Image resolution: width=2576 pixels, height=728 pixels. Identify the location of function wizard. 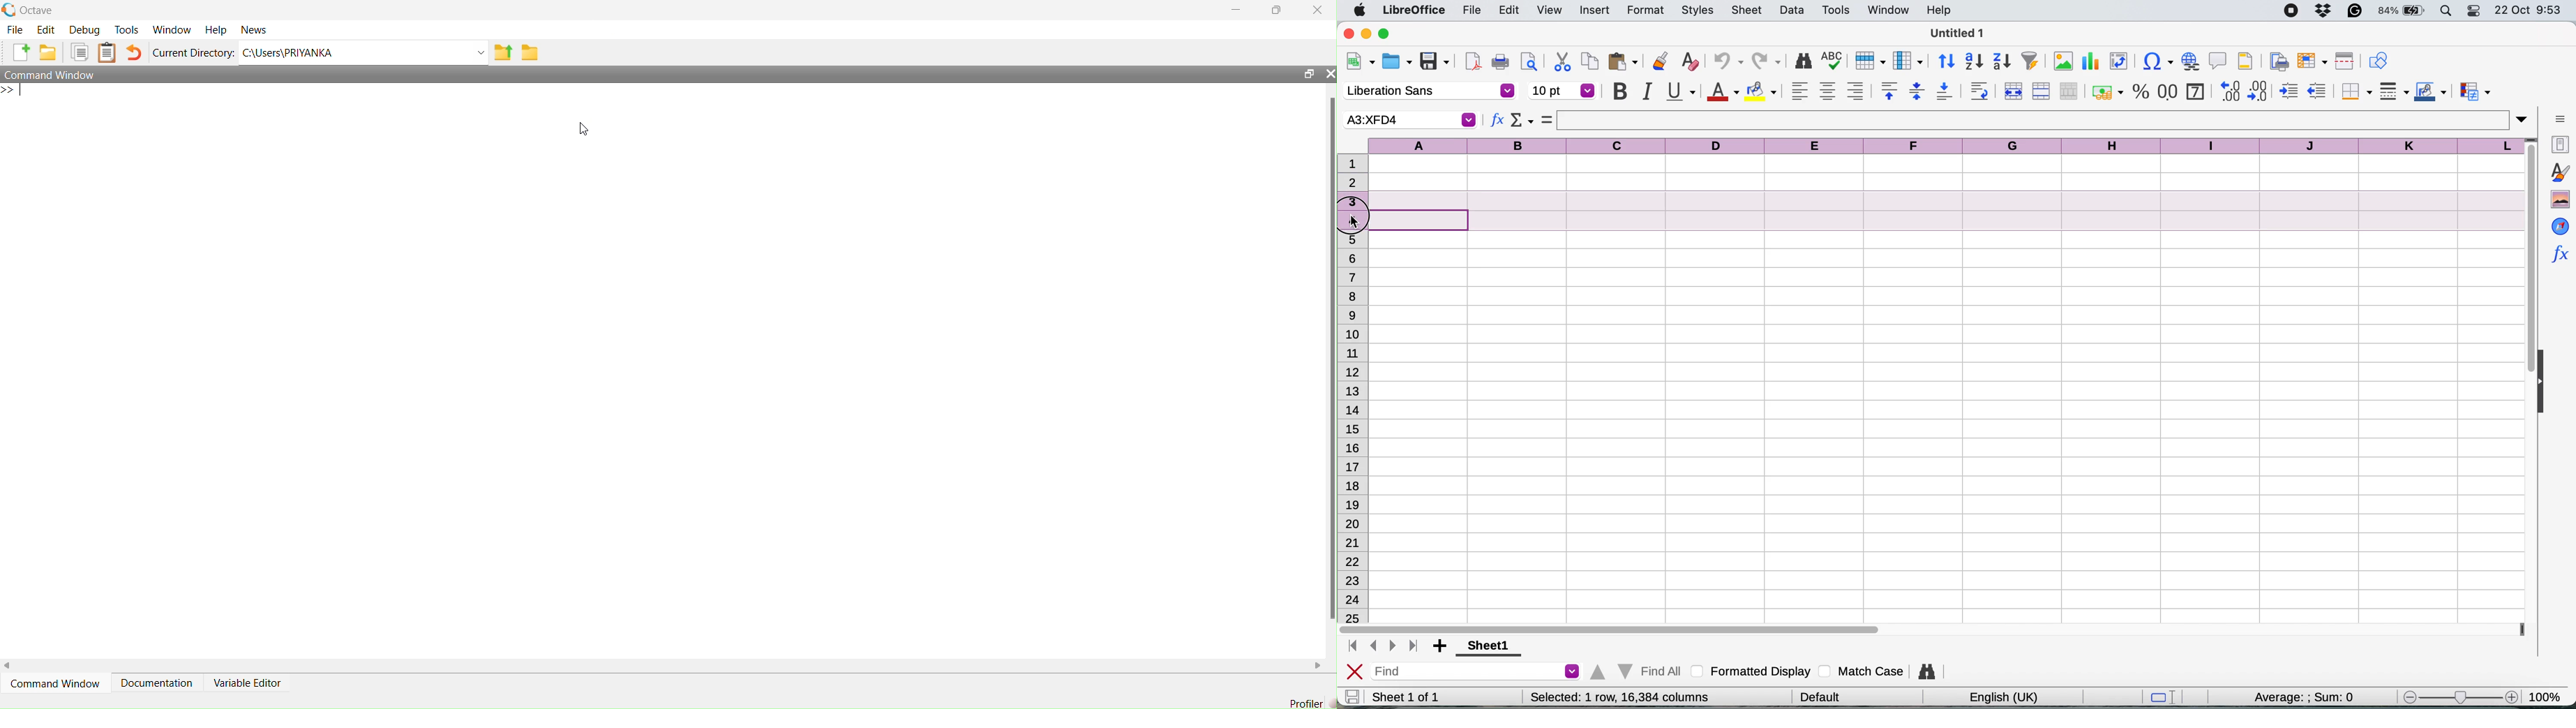
(2559, 252).